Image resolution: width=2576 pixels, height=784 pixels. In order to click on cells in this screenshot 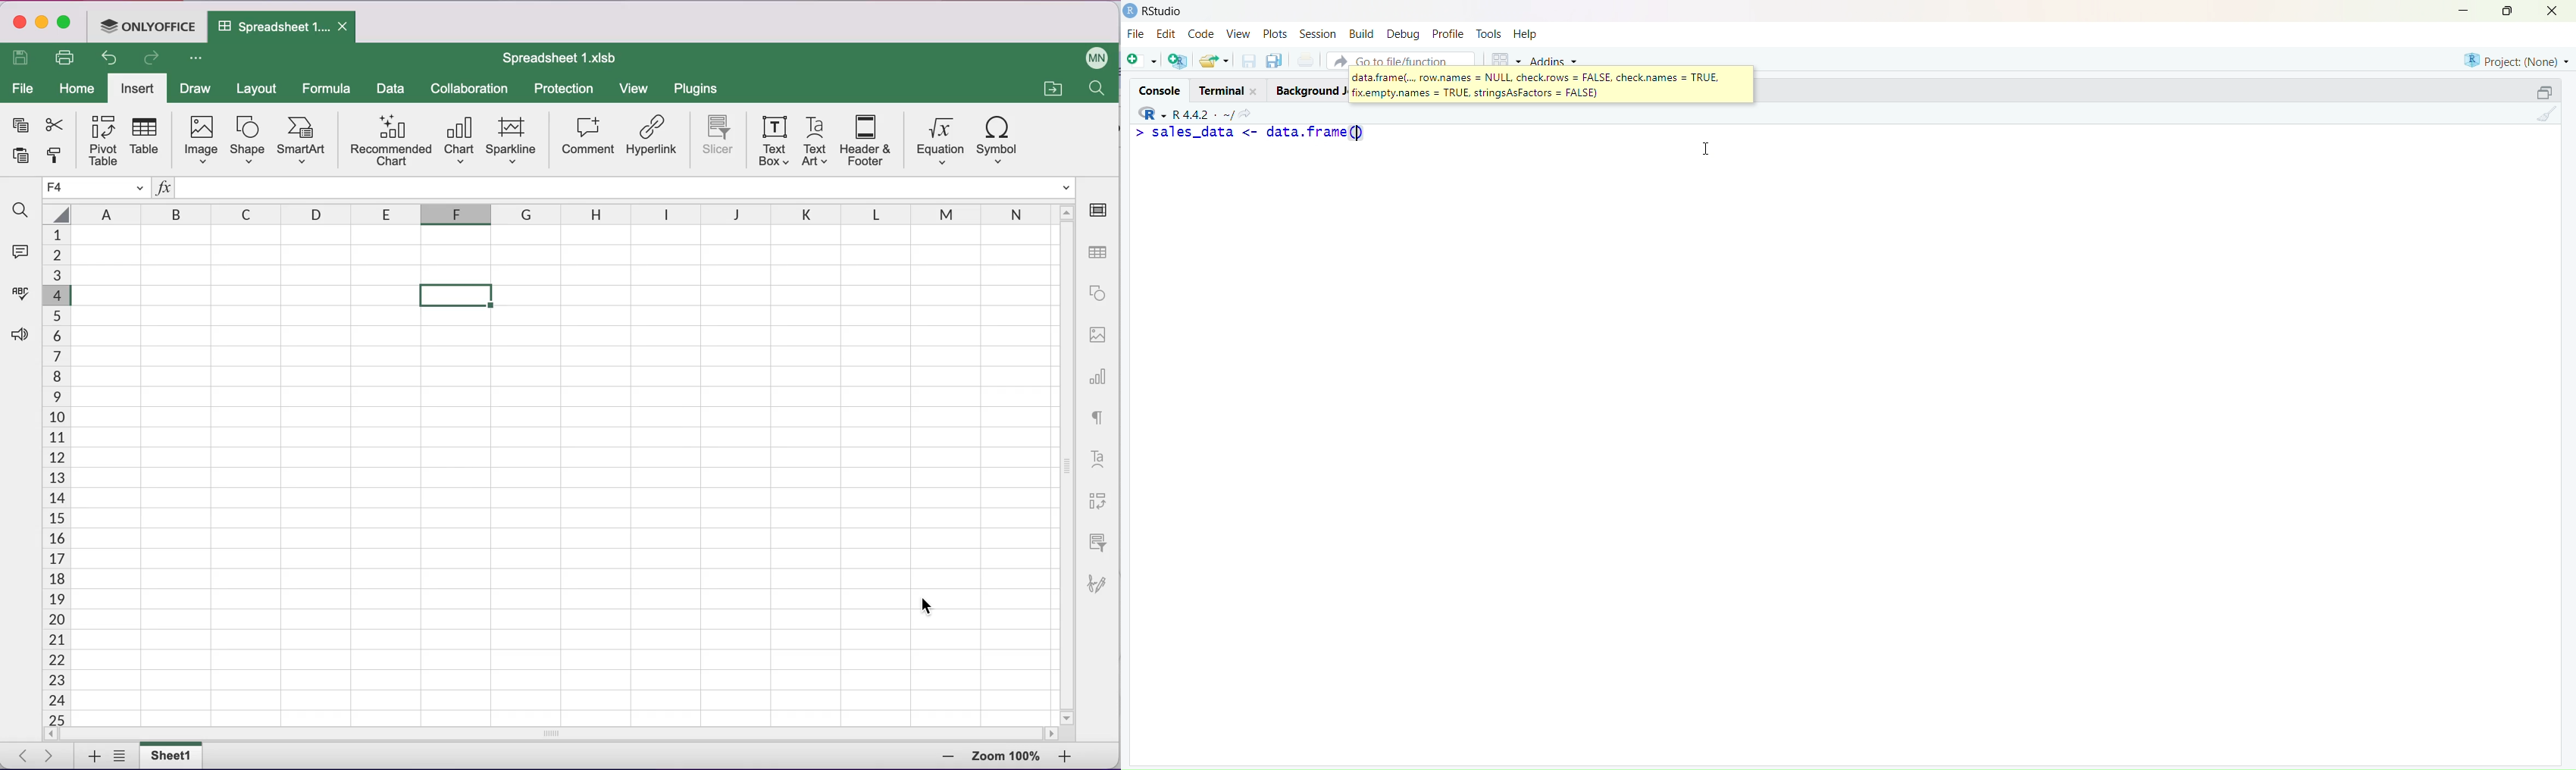, I will do `click(55, 476)`.